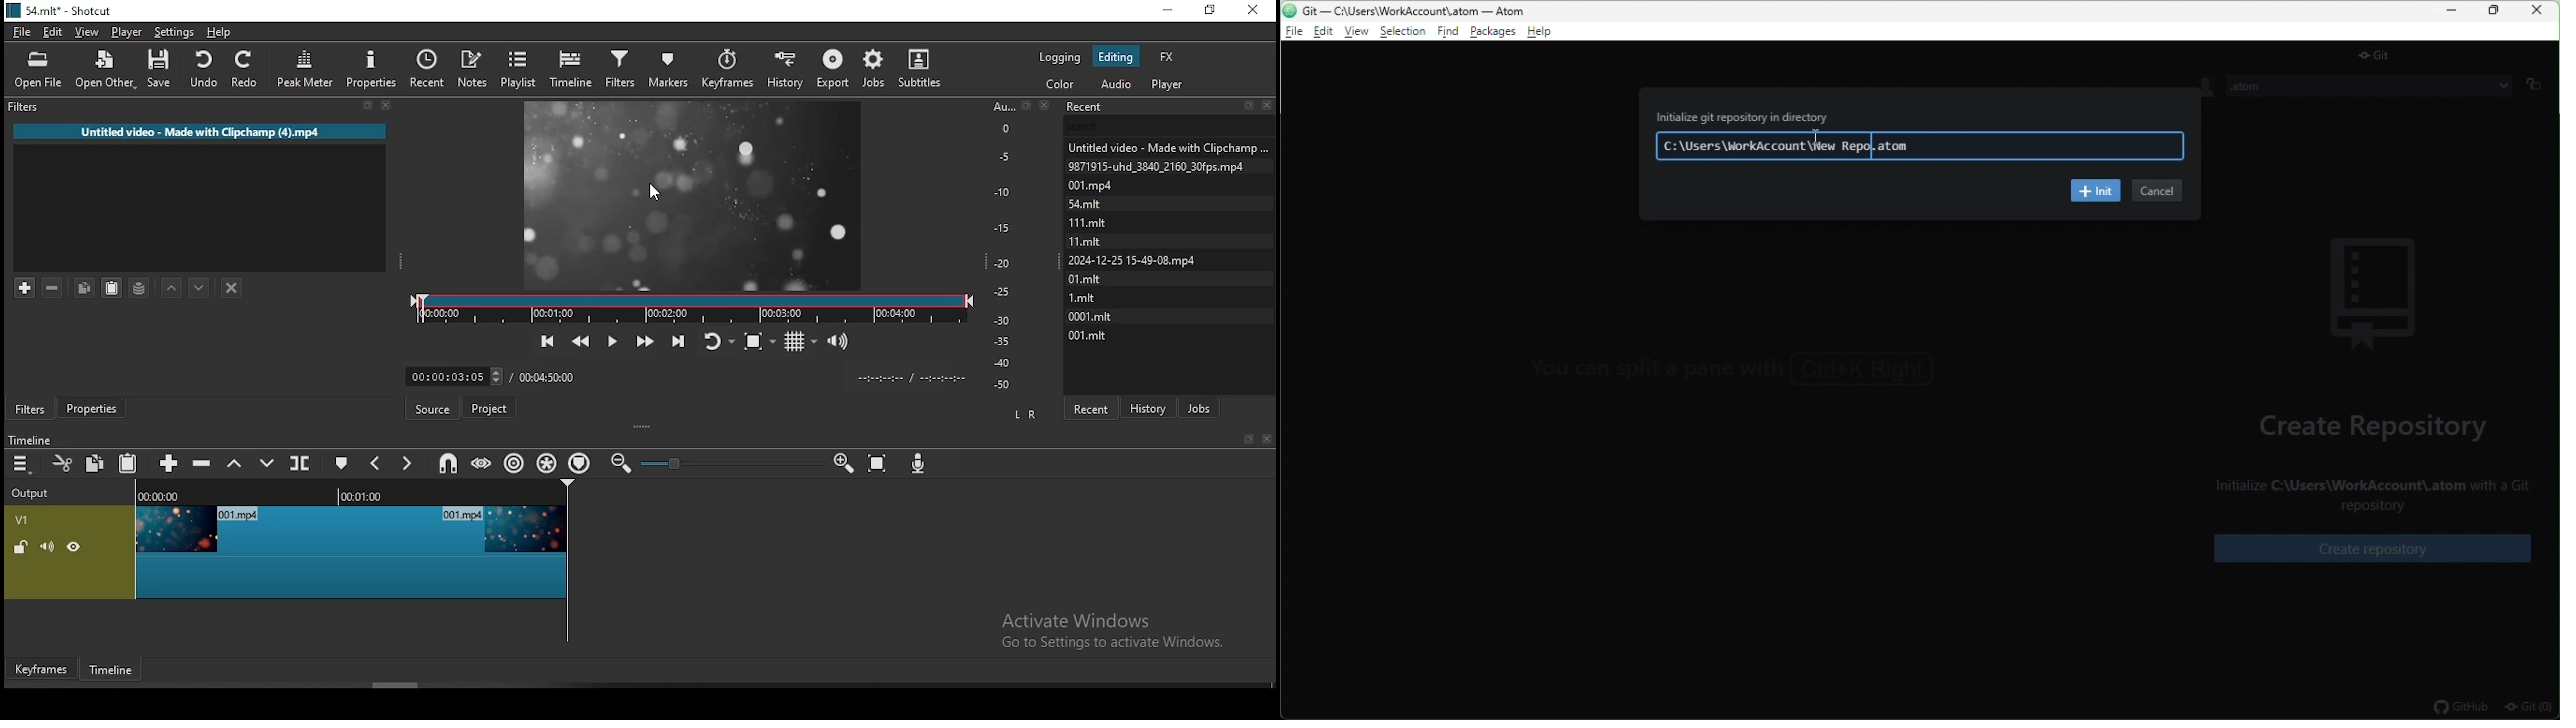  What do you see at coordinates (921, 460) in the screenshot?
I see `record audio` at bounding box center [921, 460].